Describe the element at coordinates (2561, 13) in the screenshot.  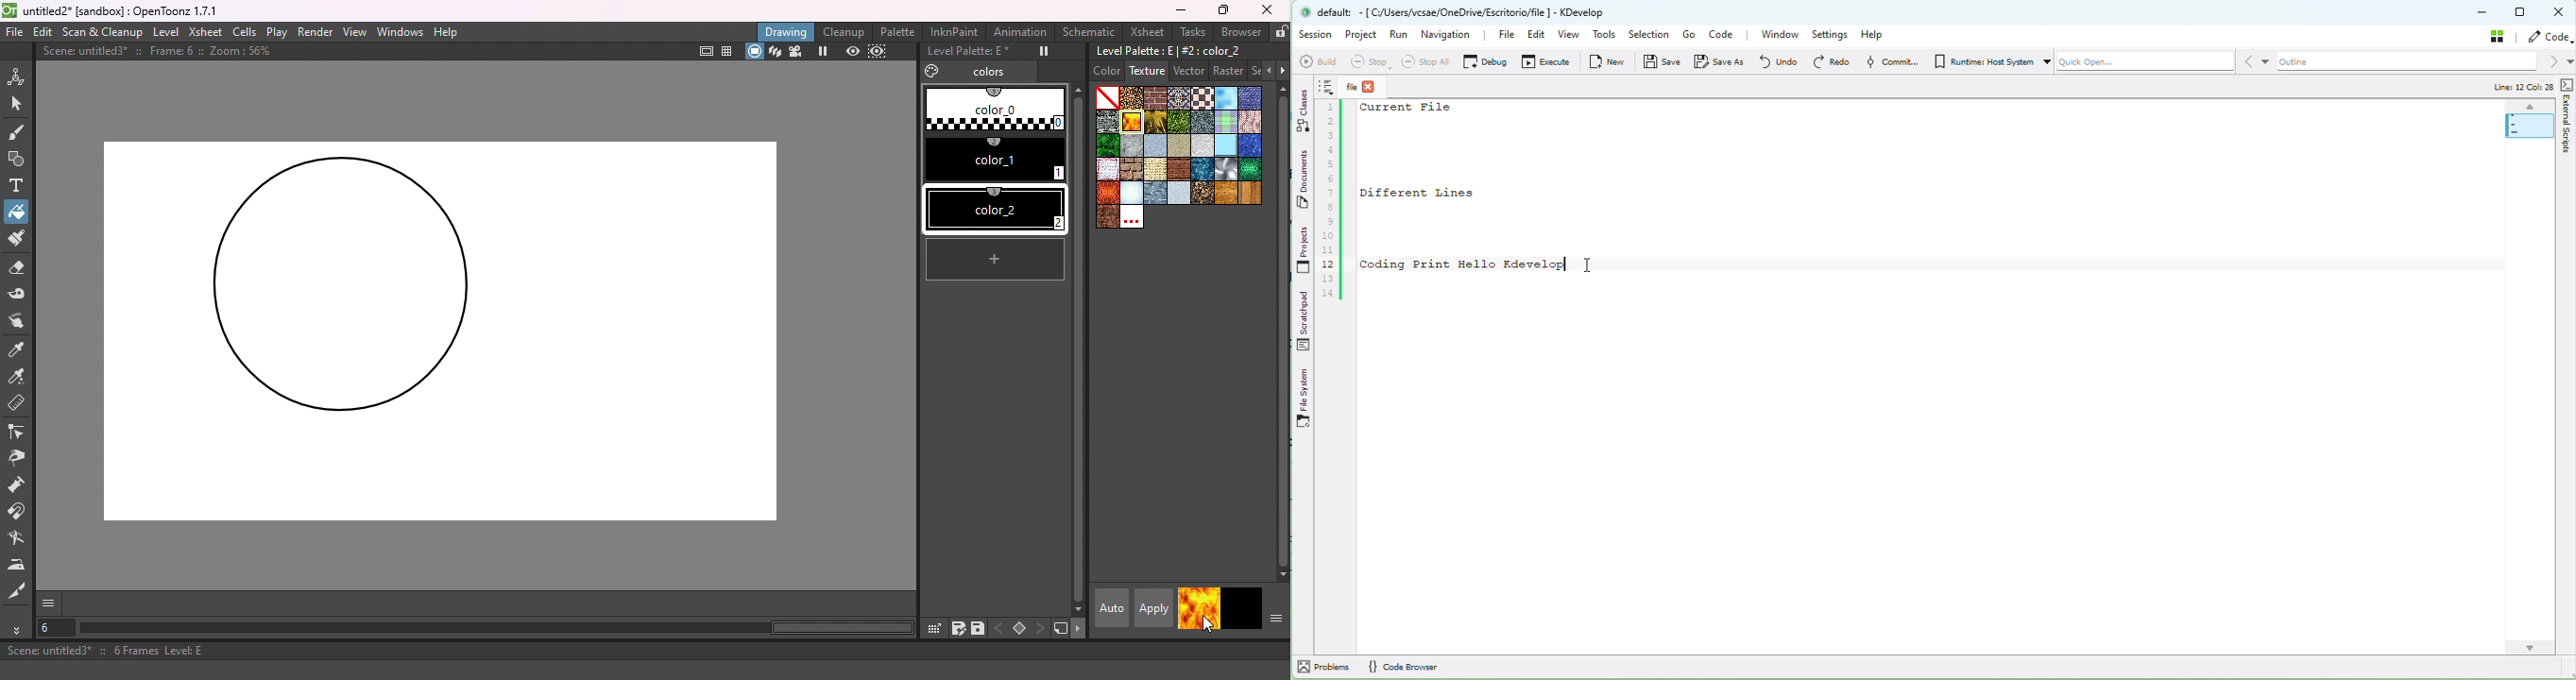
I see `Close` at that location.